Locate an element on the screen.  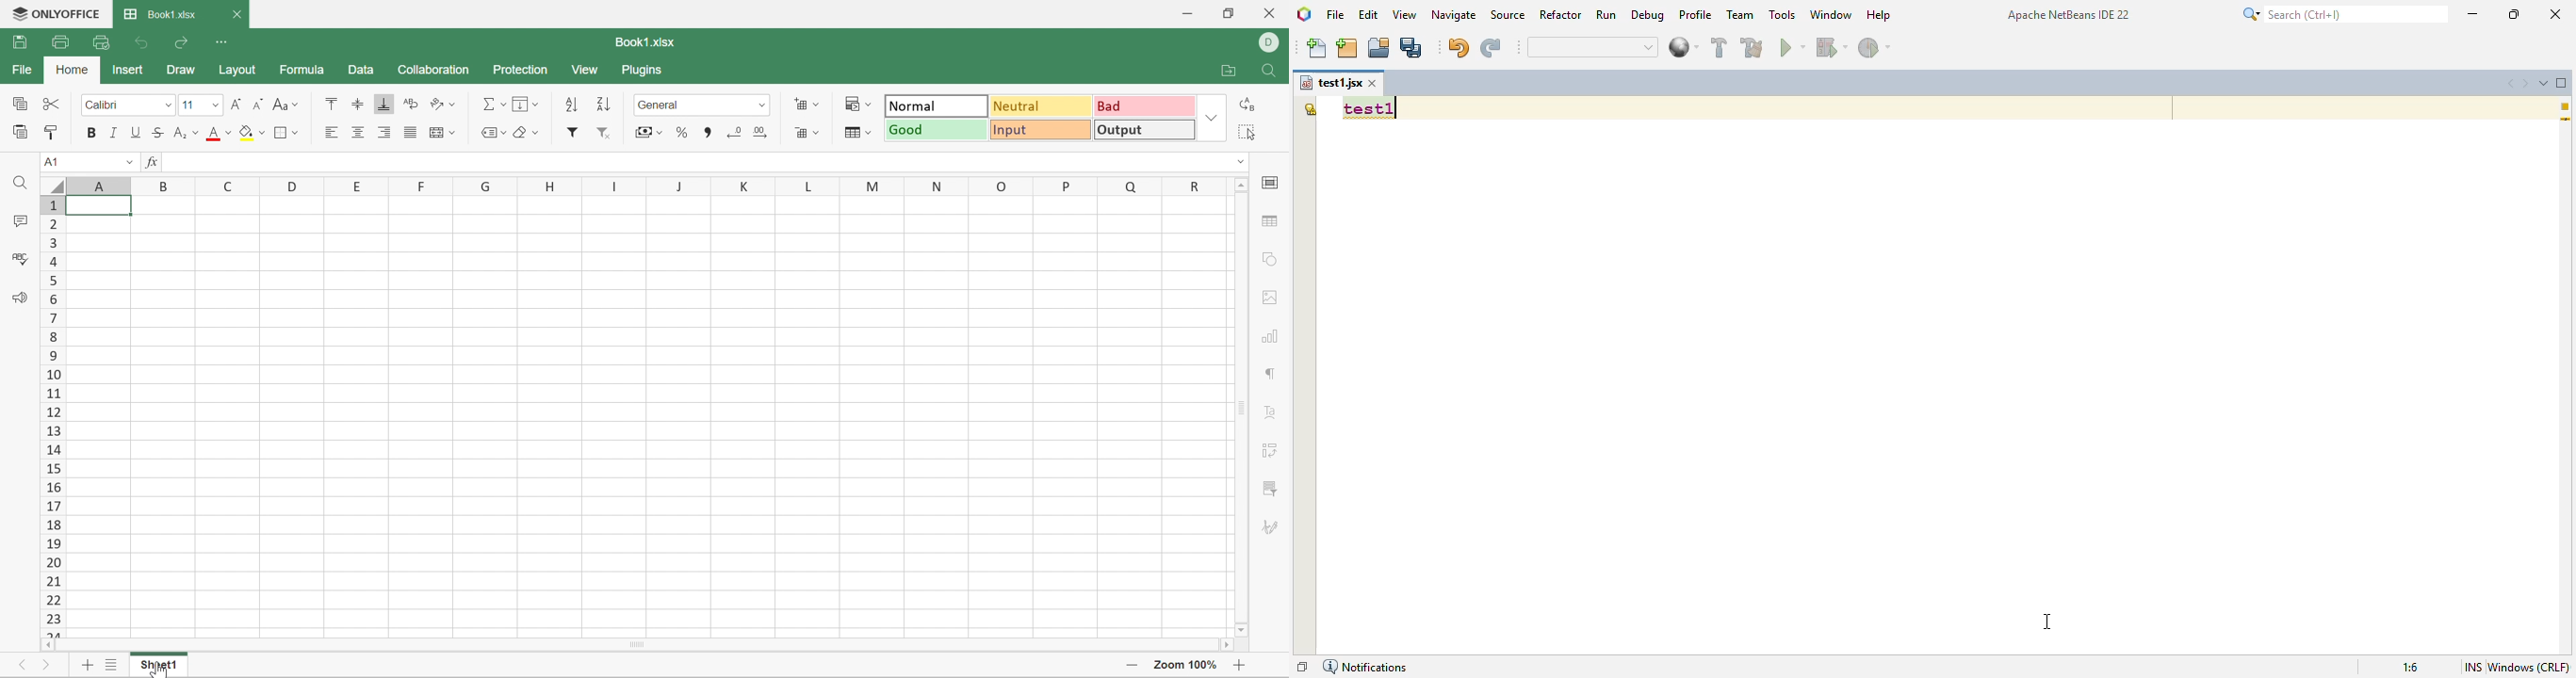
Drop down is located at coordinates (1242, 162).